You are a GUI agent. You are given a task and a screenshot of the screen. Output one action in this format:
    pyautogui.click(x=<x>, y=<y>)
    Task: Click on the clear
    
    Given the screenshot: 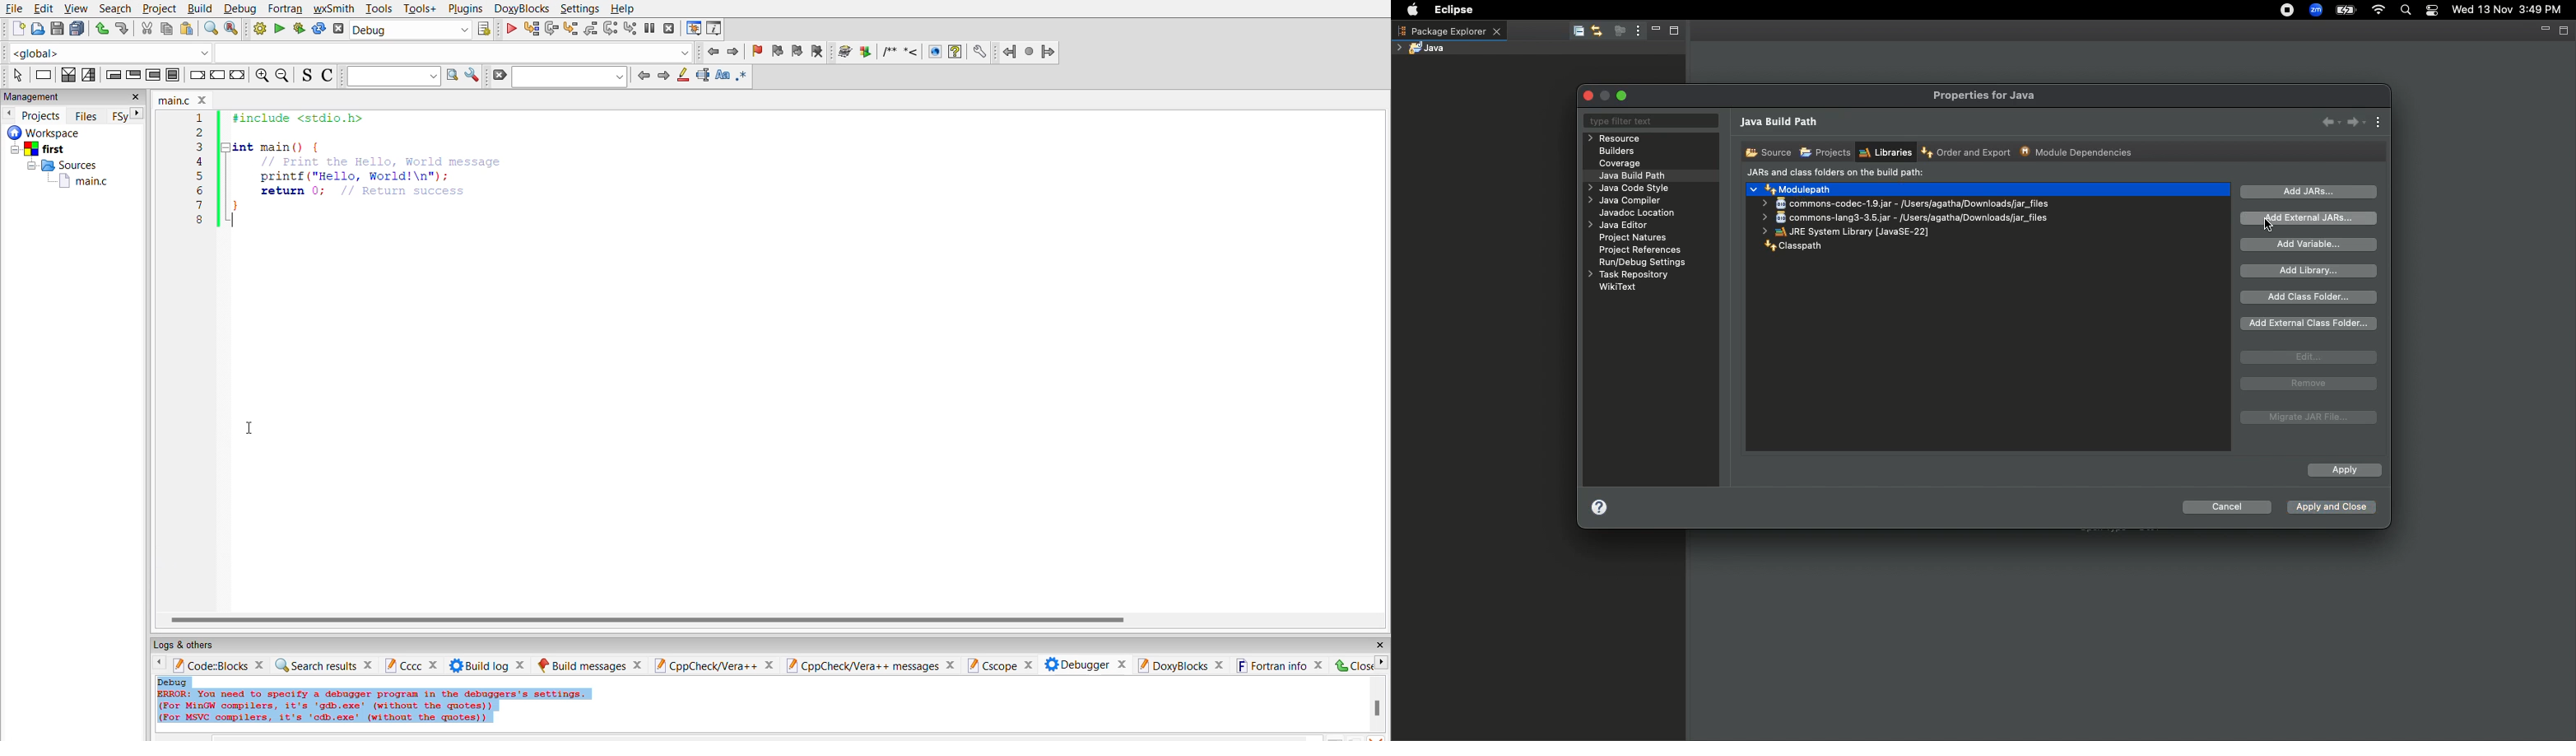 What is the action you would take?
    pyautogui.click(x=499, y=76)
    